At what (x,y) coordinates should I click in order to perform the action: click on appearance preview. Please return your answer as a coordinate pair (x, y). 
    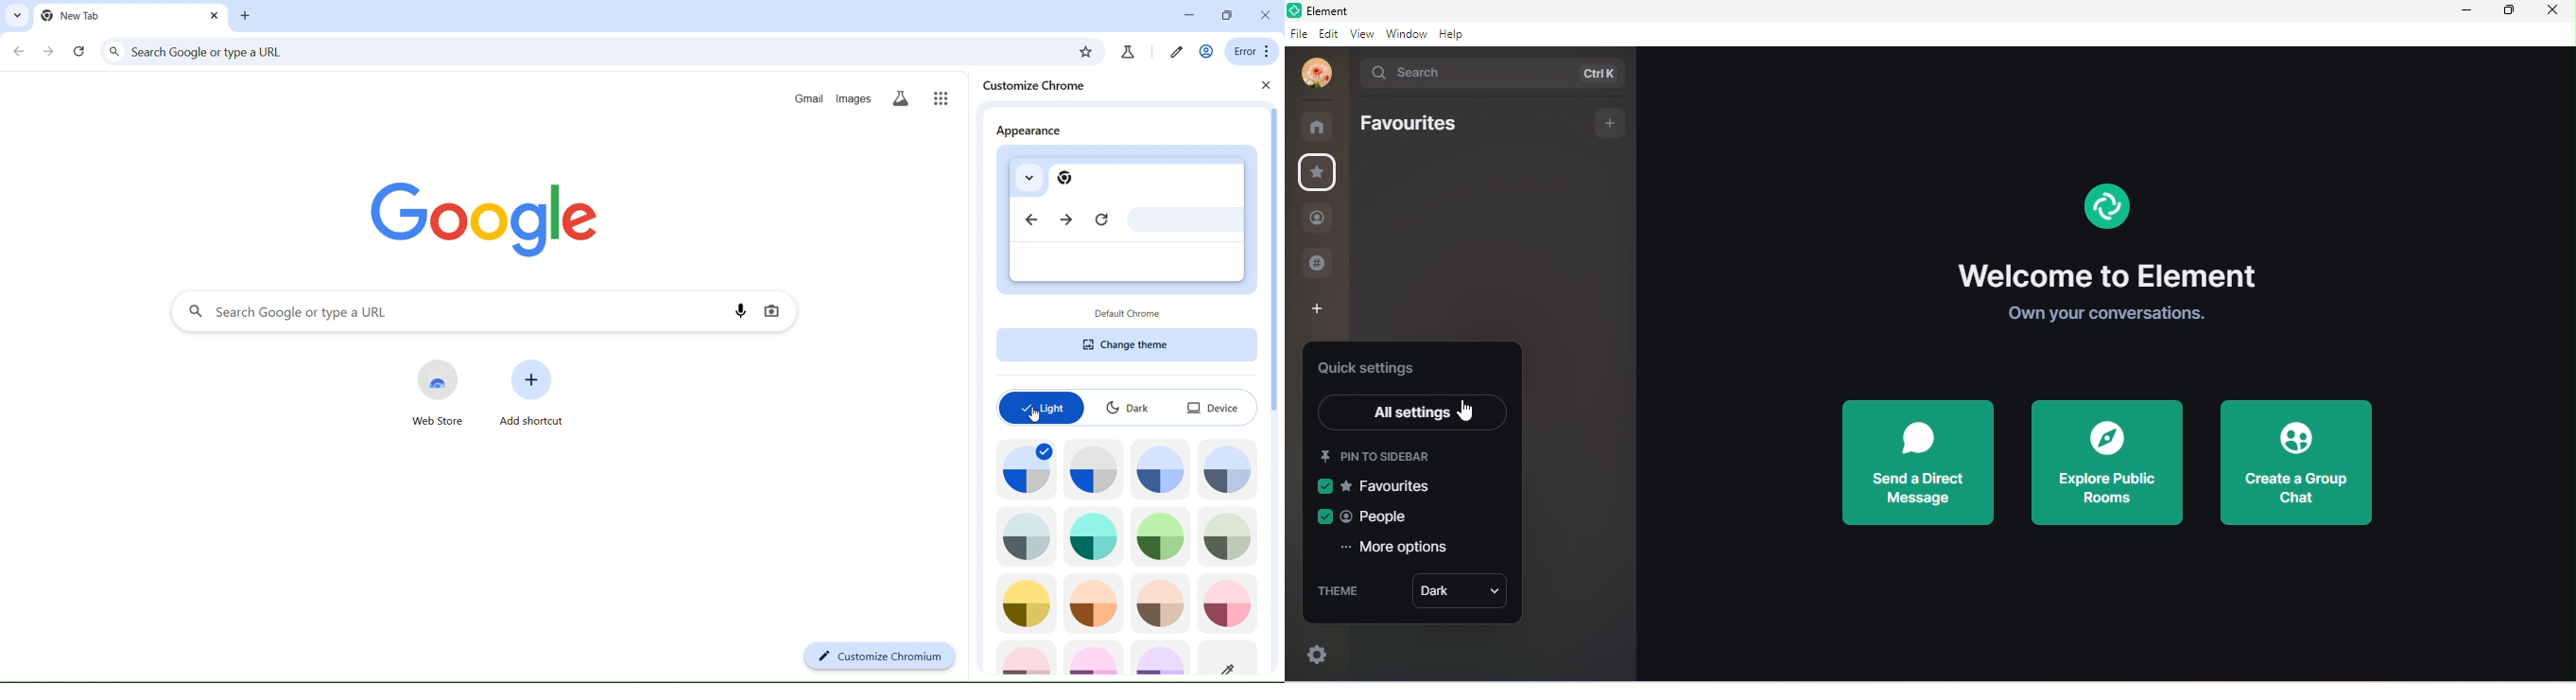
    Looking at the image, I should click on (1125, 224).